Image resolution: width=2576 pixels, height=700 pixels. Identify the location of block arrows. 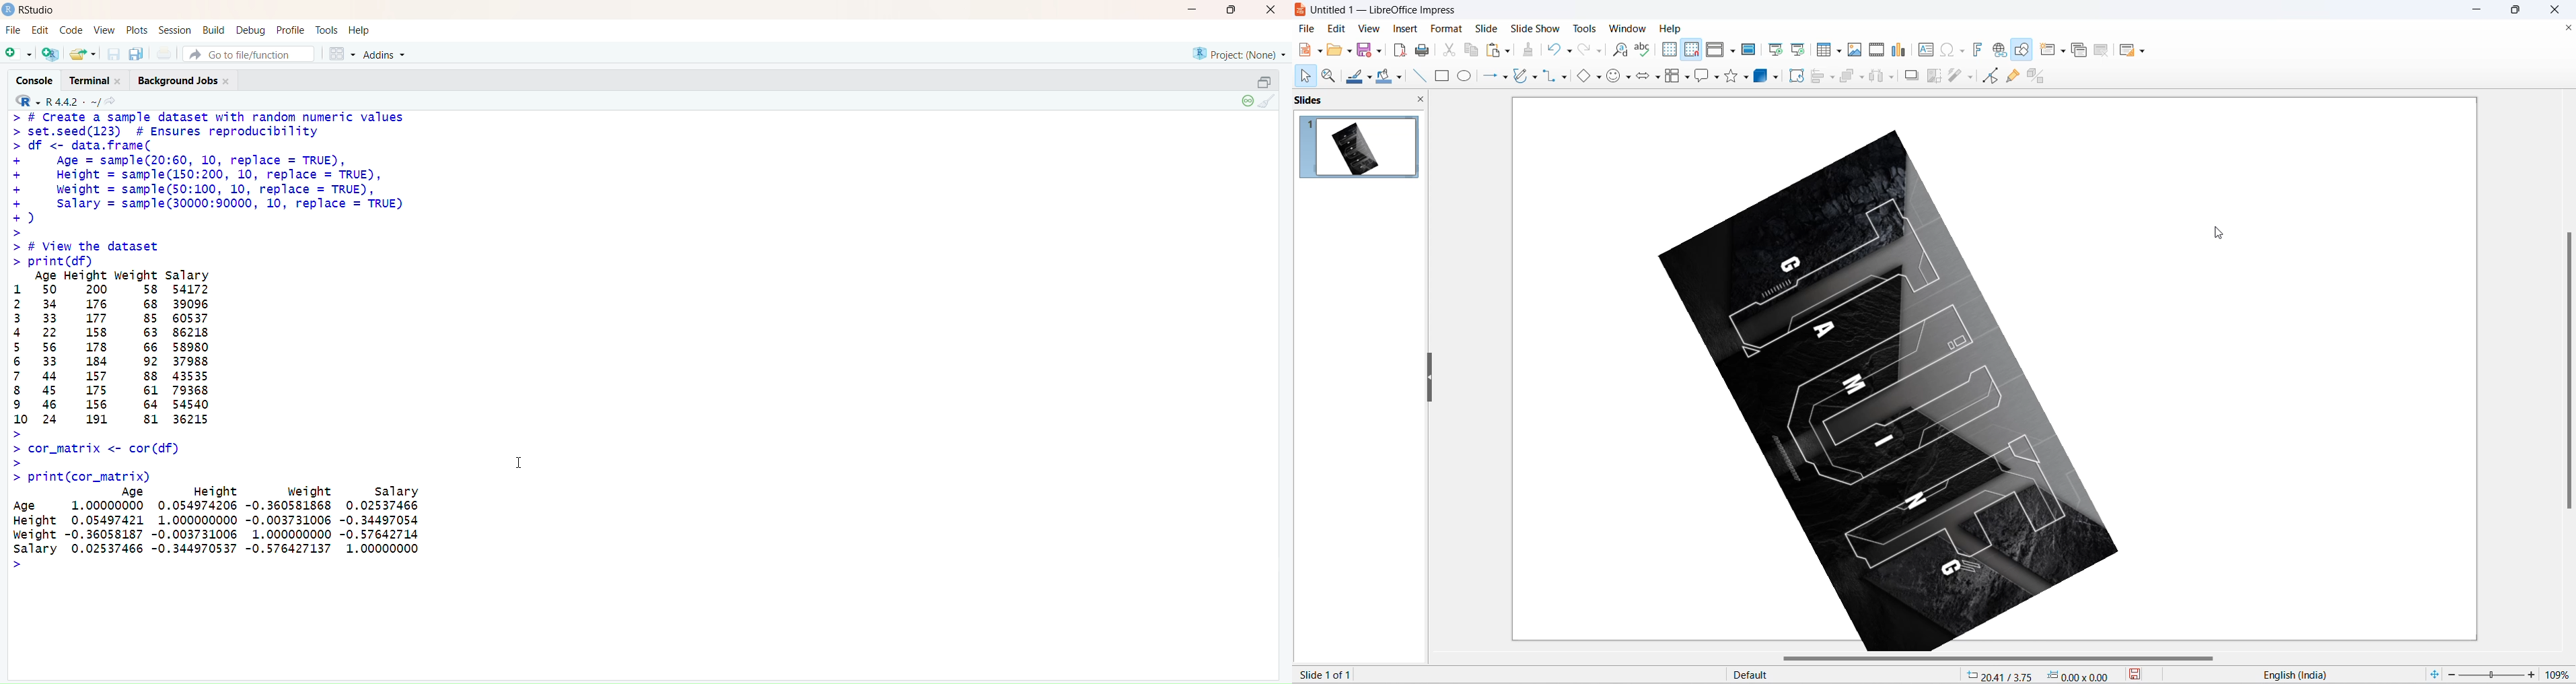
(1643, 78).